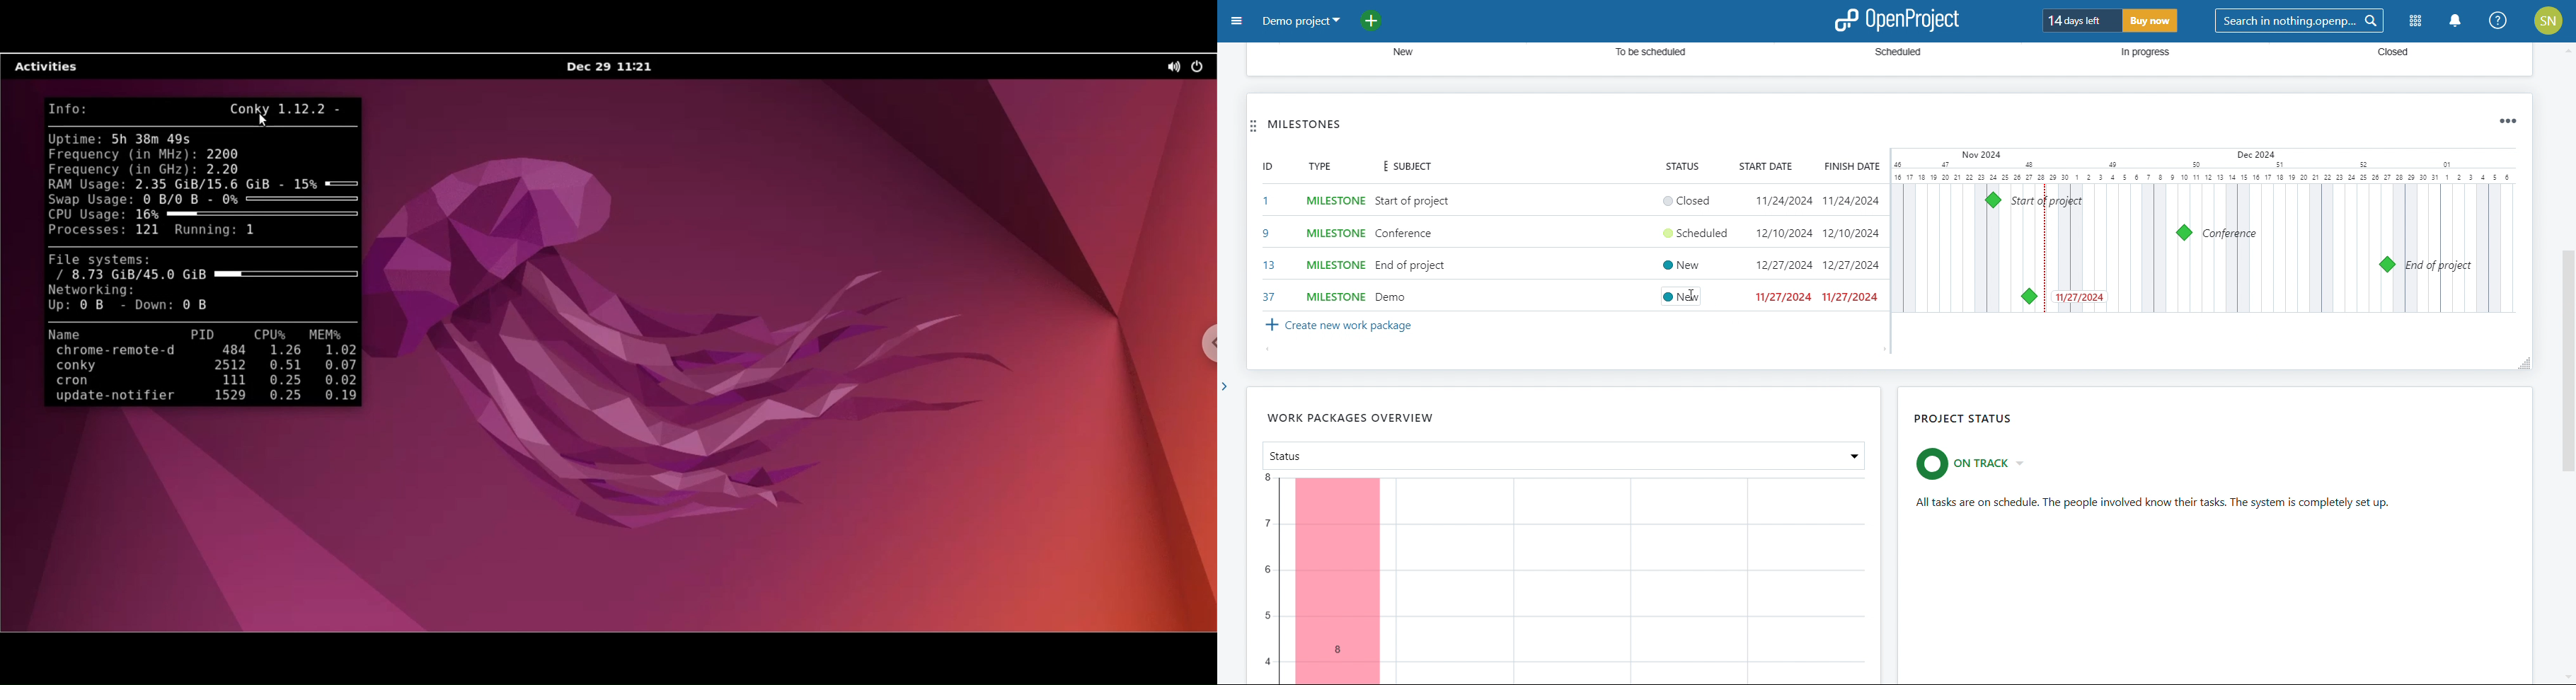  I want to click on help, so click(2499, 21).